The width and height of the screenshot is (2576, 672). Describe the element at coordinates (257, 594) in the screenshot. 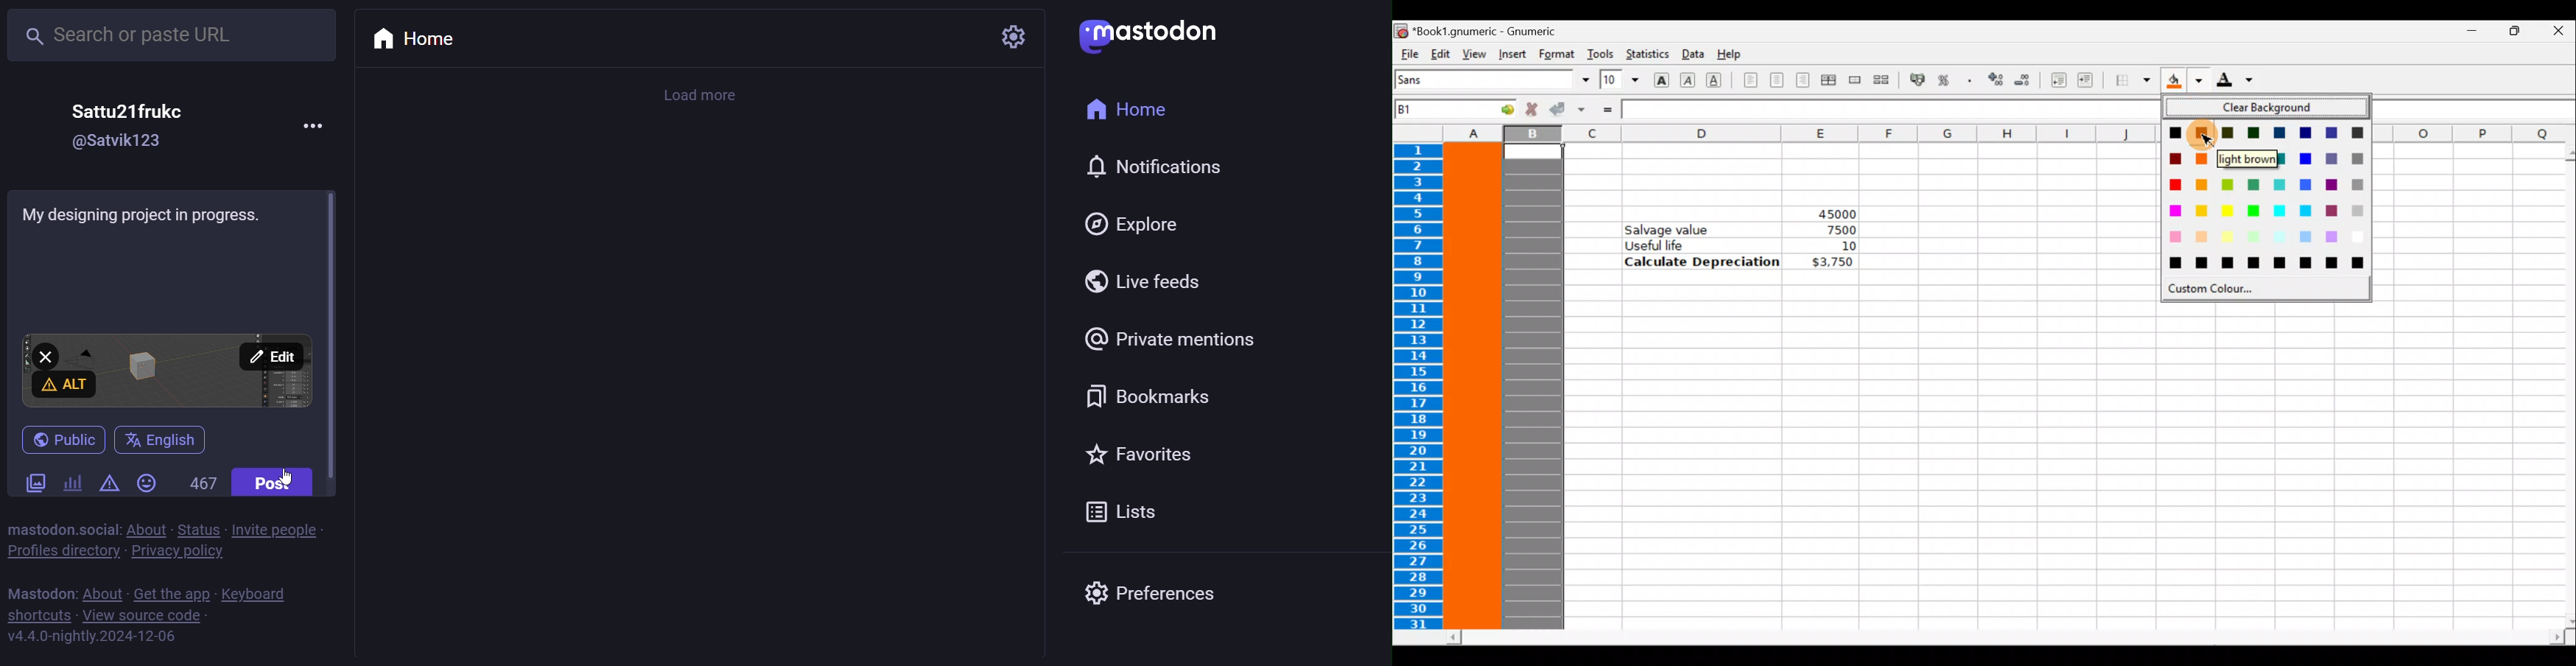

I see `keyboard` at that location.